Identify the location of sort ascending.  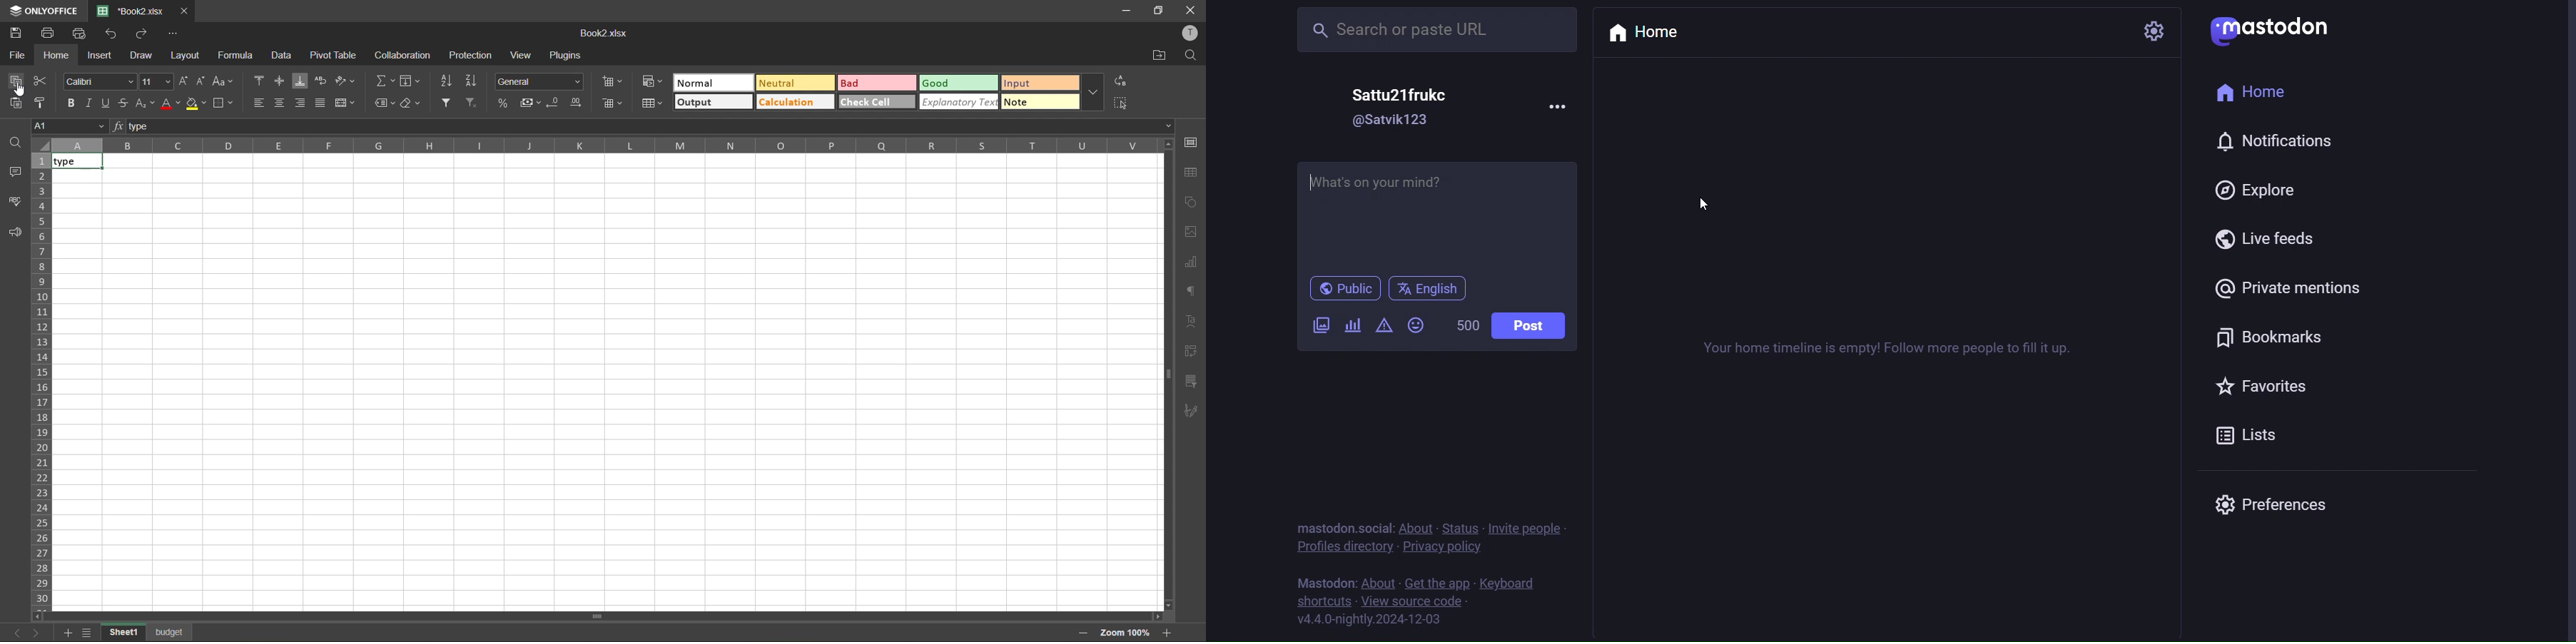
(446, 83).